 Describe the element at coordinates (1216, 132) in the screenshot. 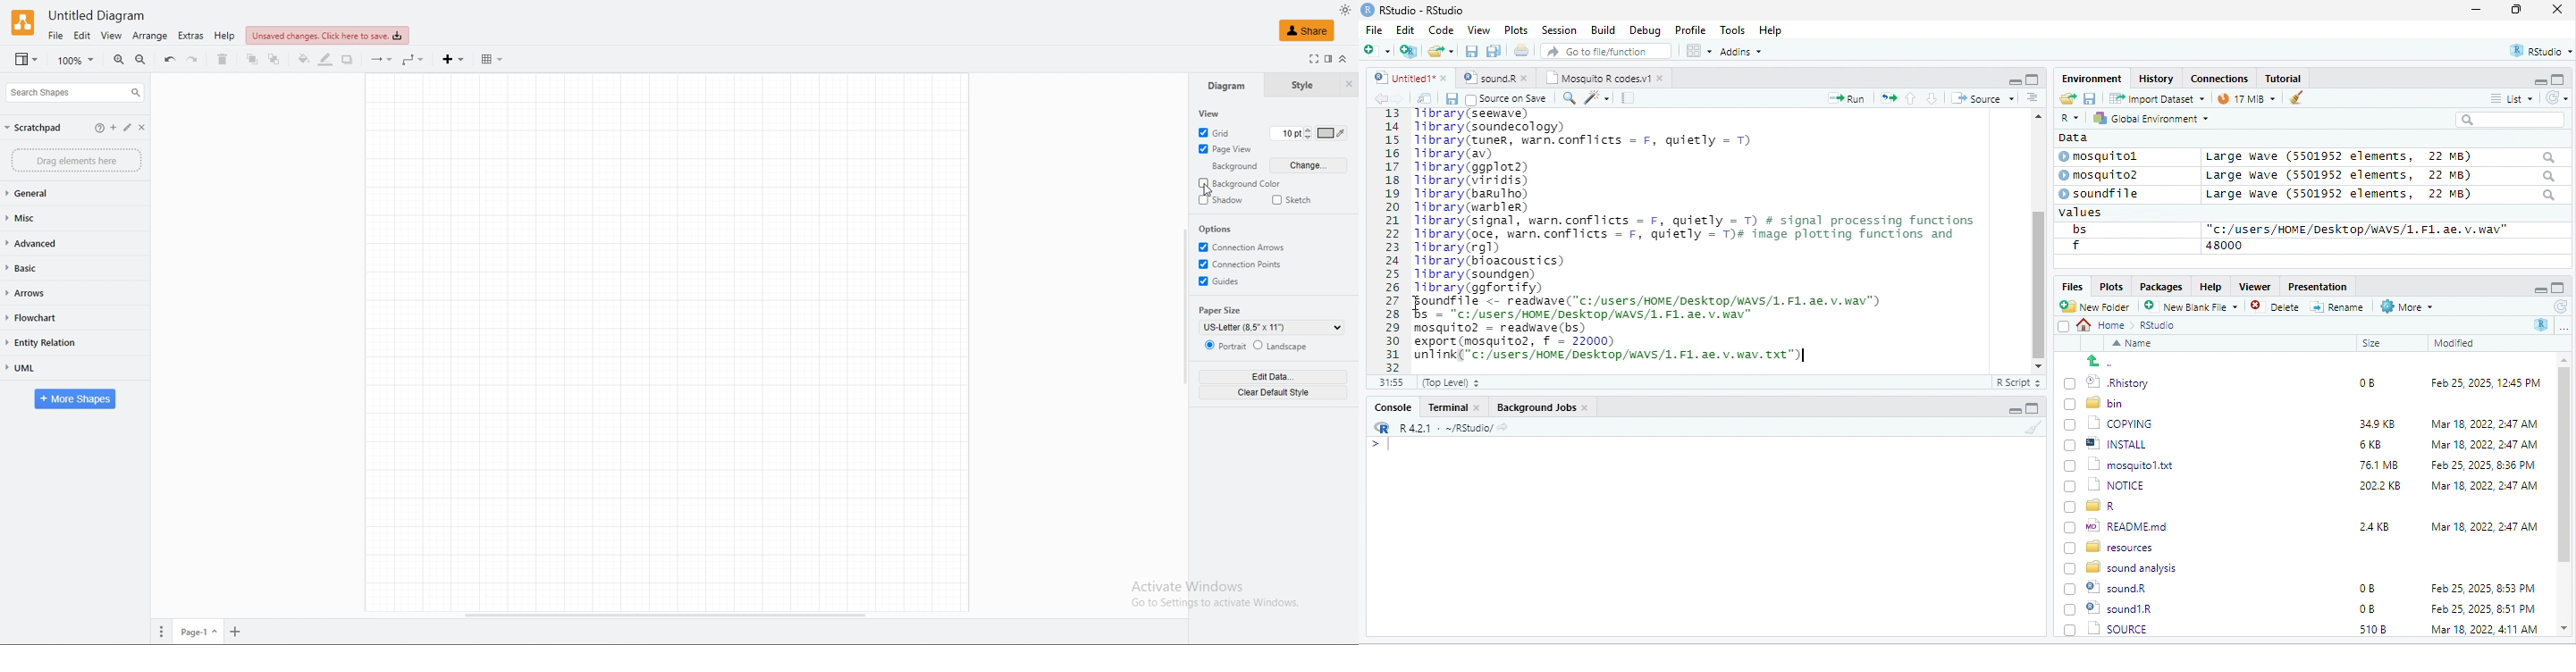

I see `grid` at that location.